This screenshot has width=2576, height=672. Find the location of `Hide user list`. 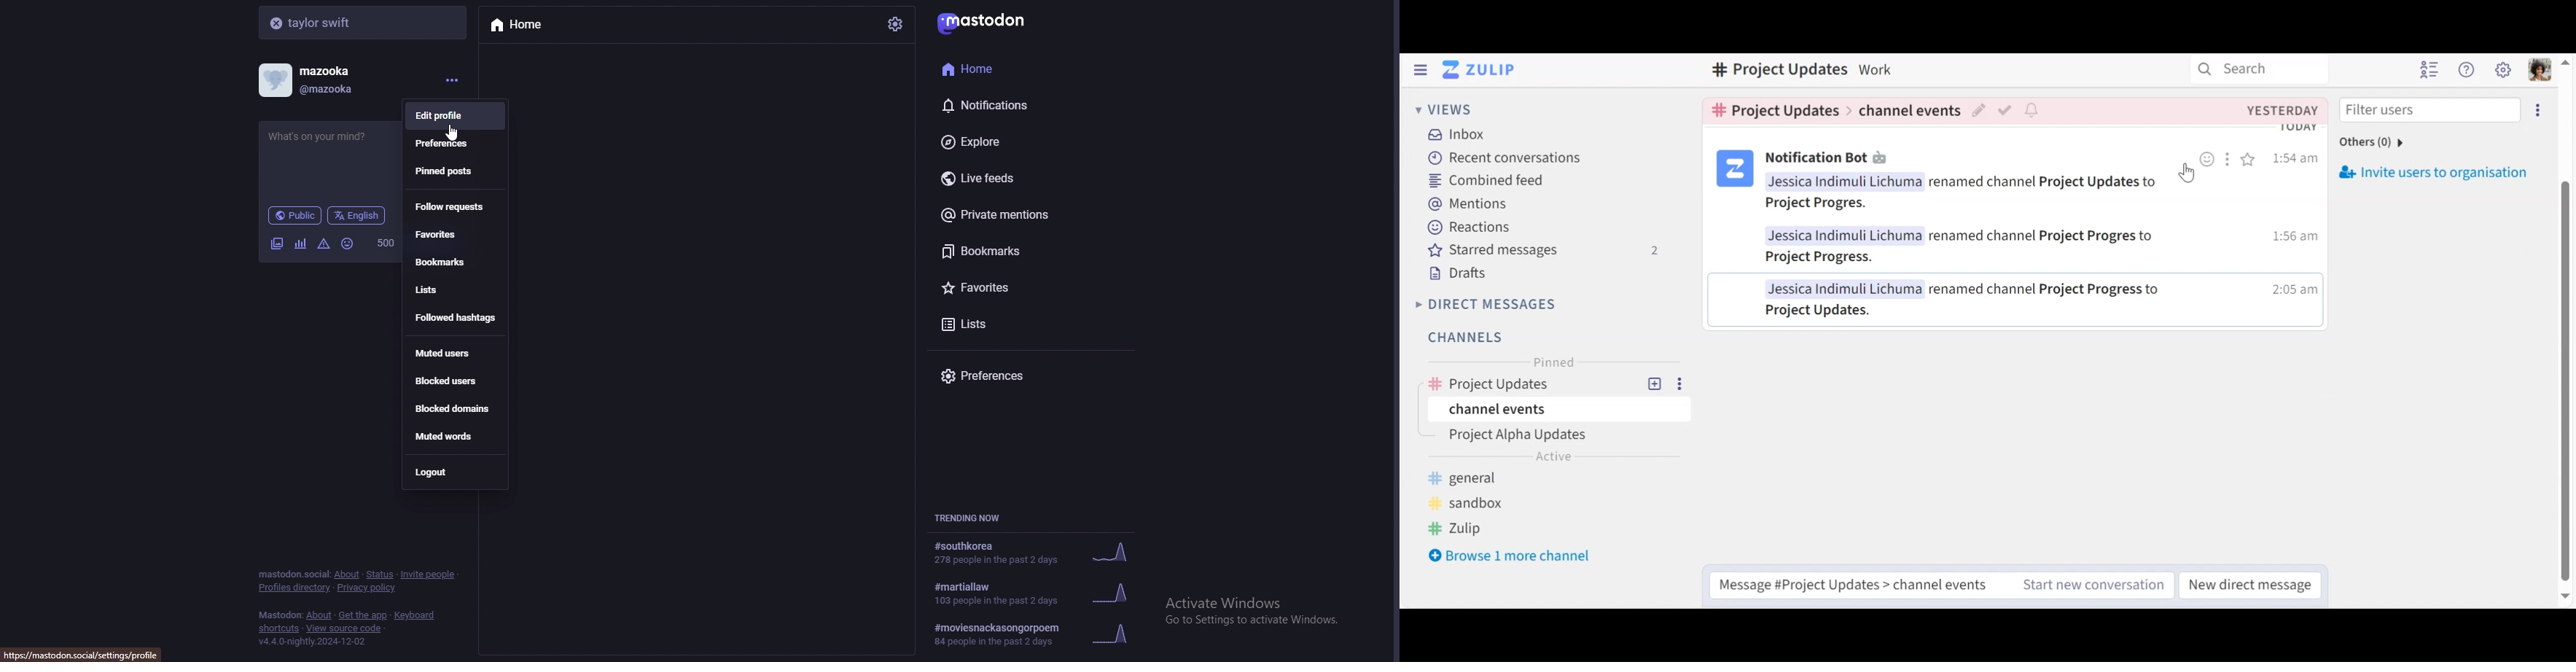

Hide user list is located at coordinates (2427, 69).